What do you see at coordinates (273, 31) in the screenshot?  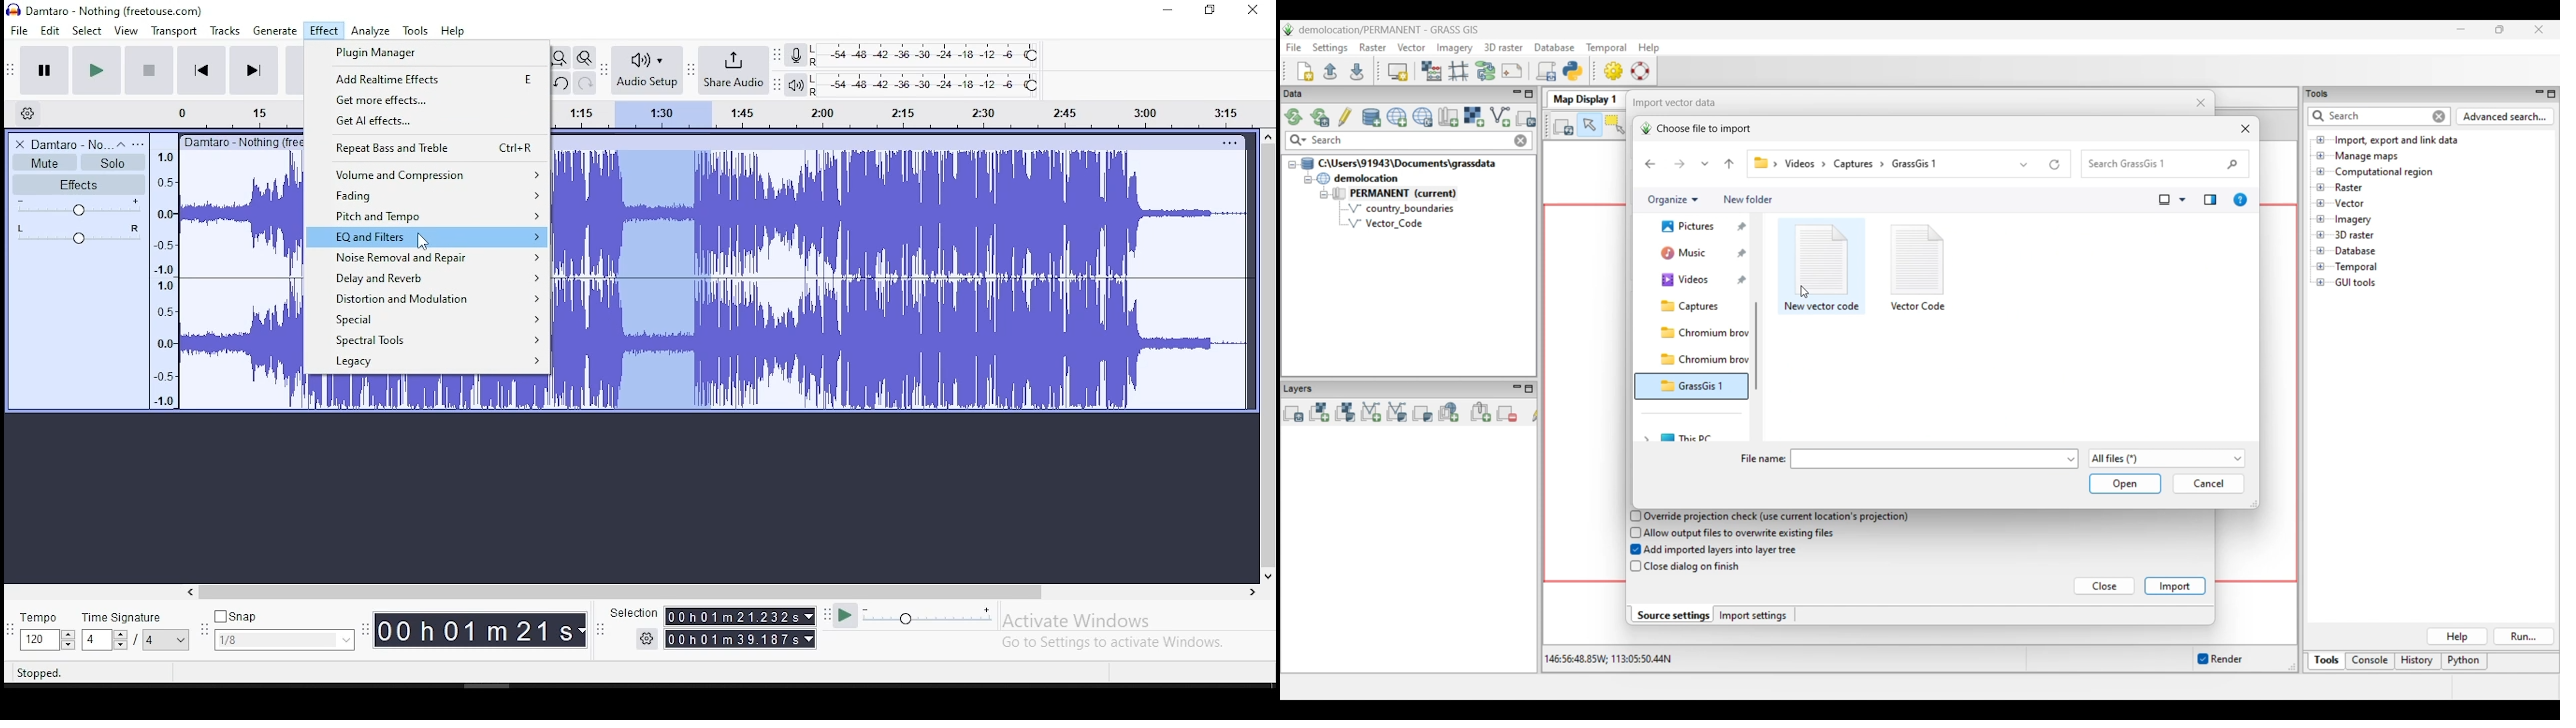 I see `generate` at bounding box center [273, 31].